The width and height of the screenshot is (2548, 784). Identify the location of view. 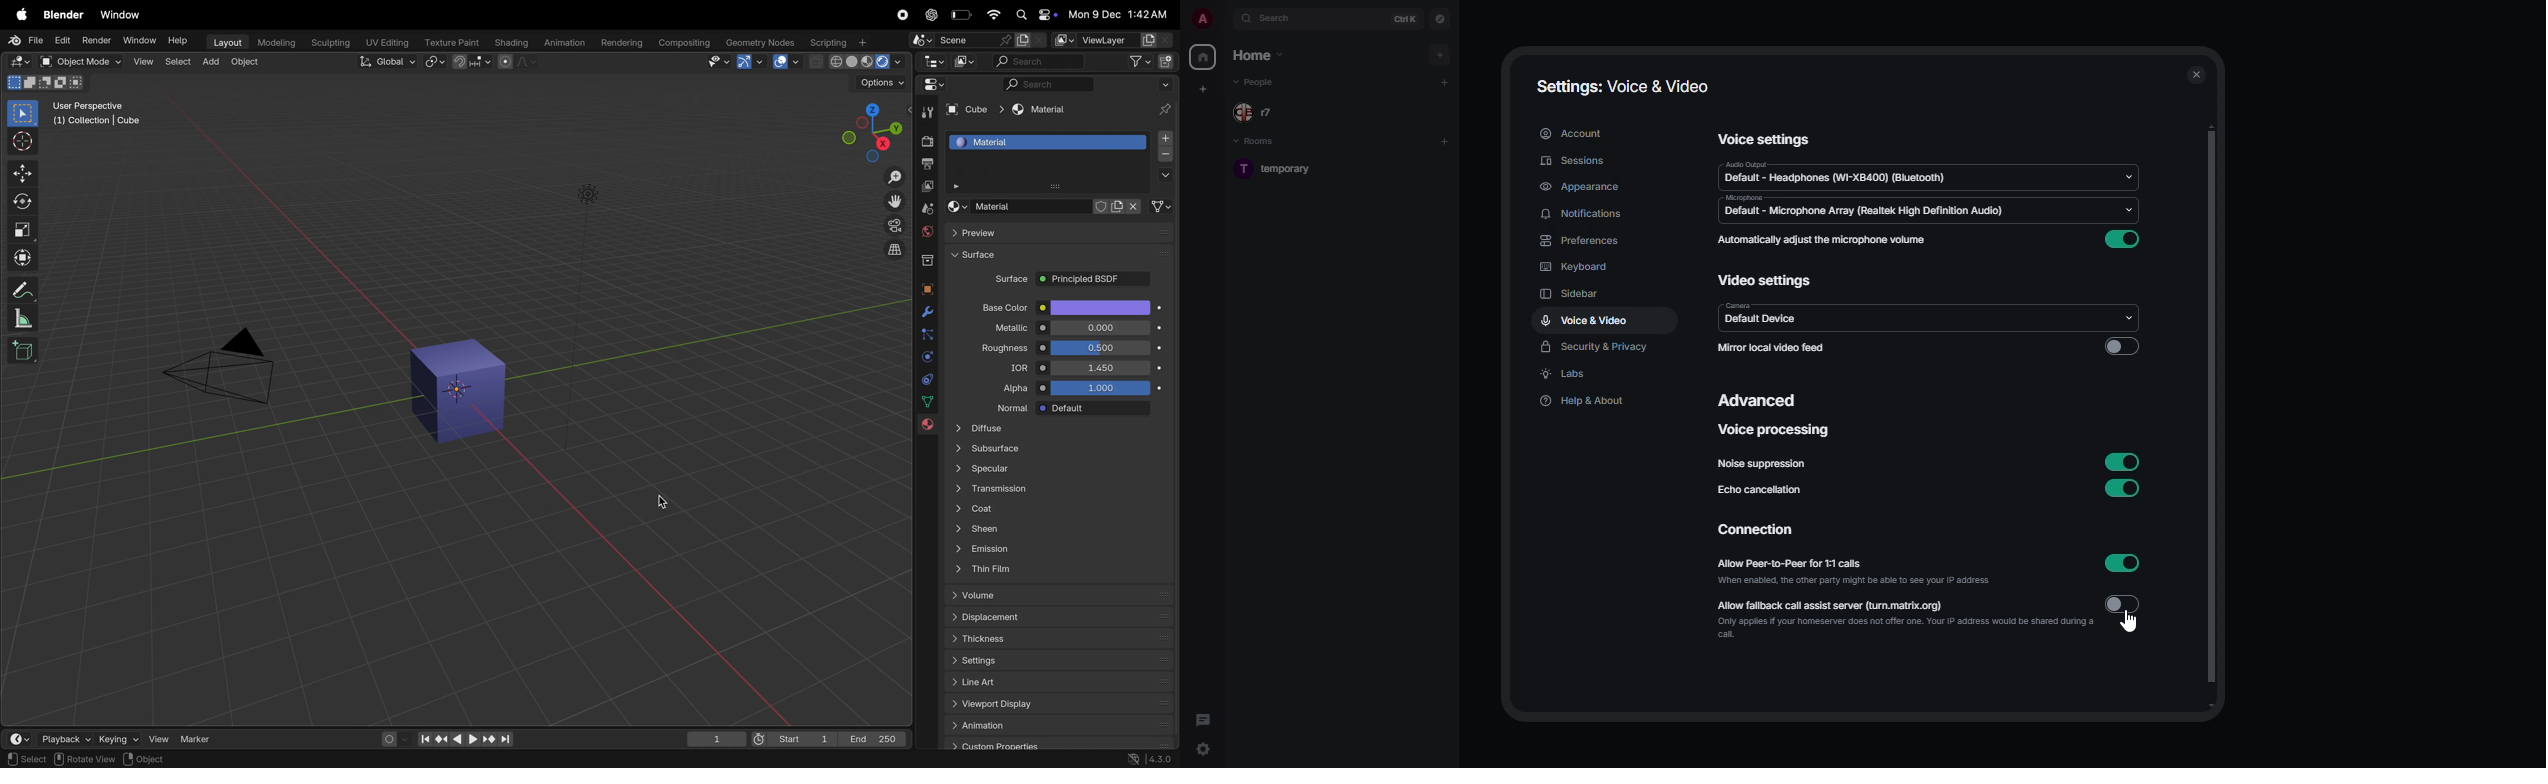
(143, 63).